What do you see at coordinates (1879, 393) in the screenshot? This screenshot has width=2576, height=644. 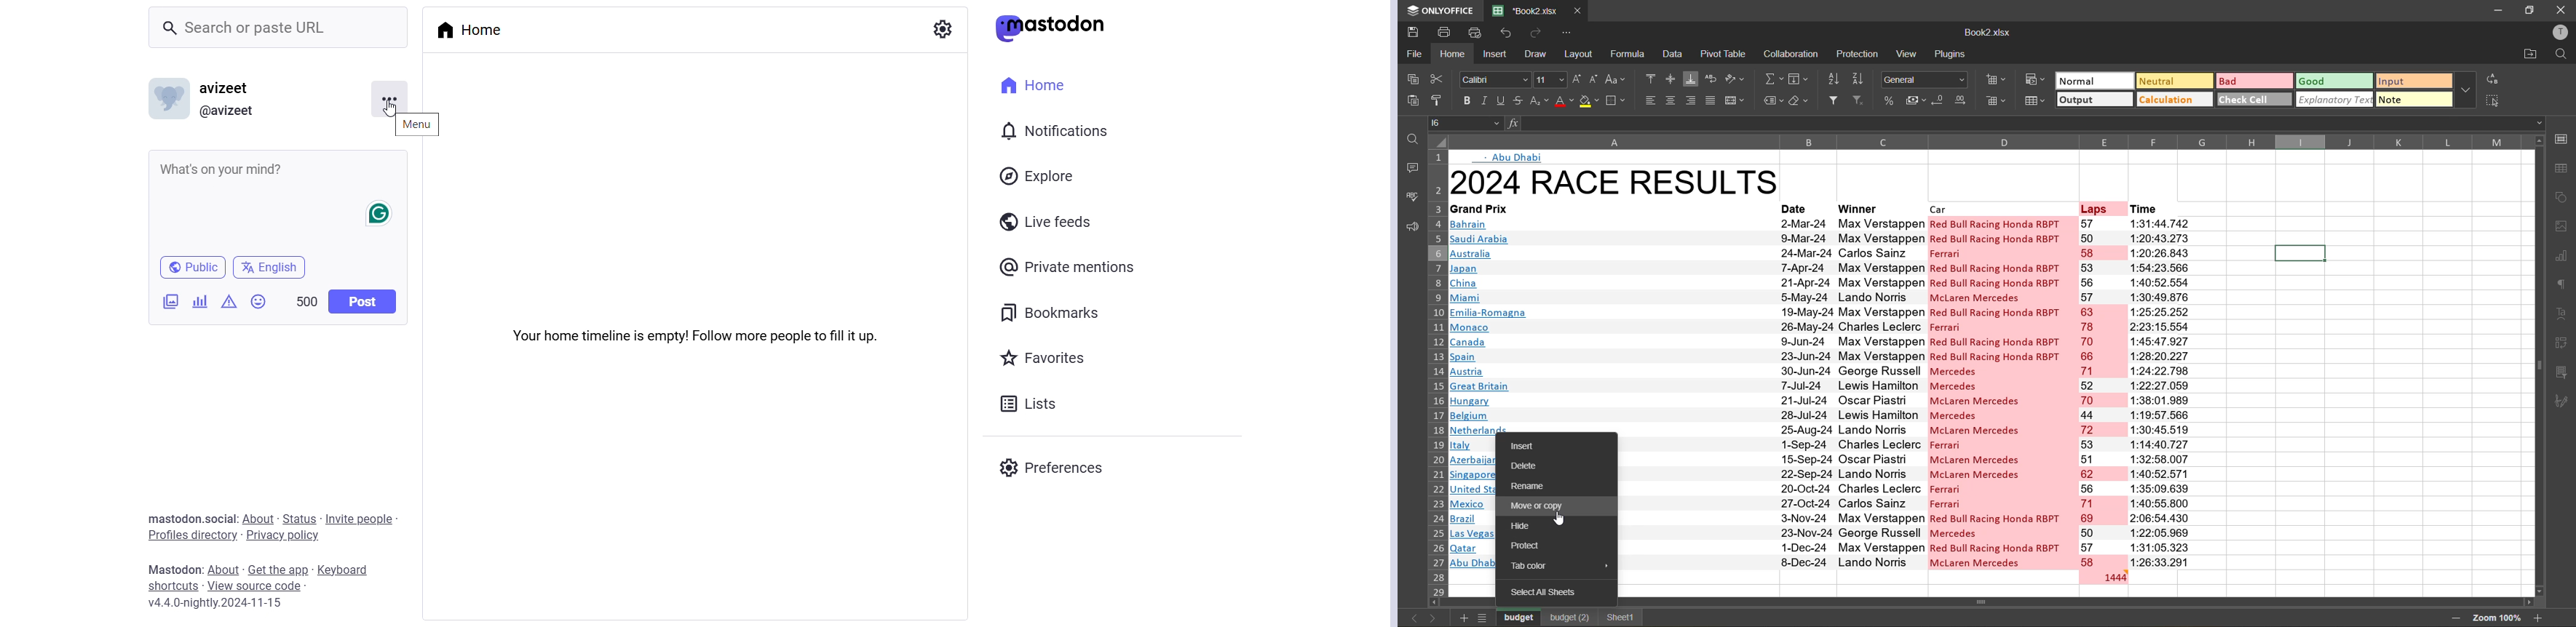 I see `winner name` at bounding box center [1879, 393].